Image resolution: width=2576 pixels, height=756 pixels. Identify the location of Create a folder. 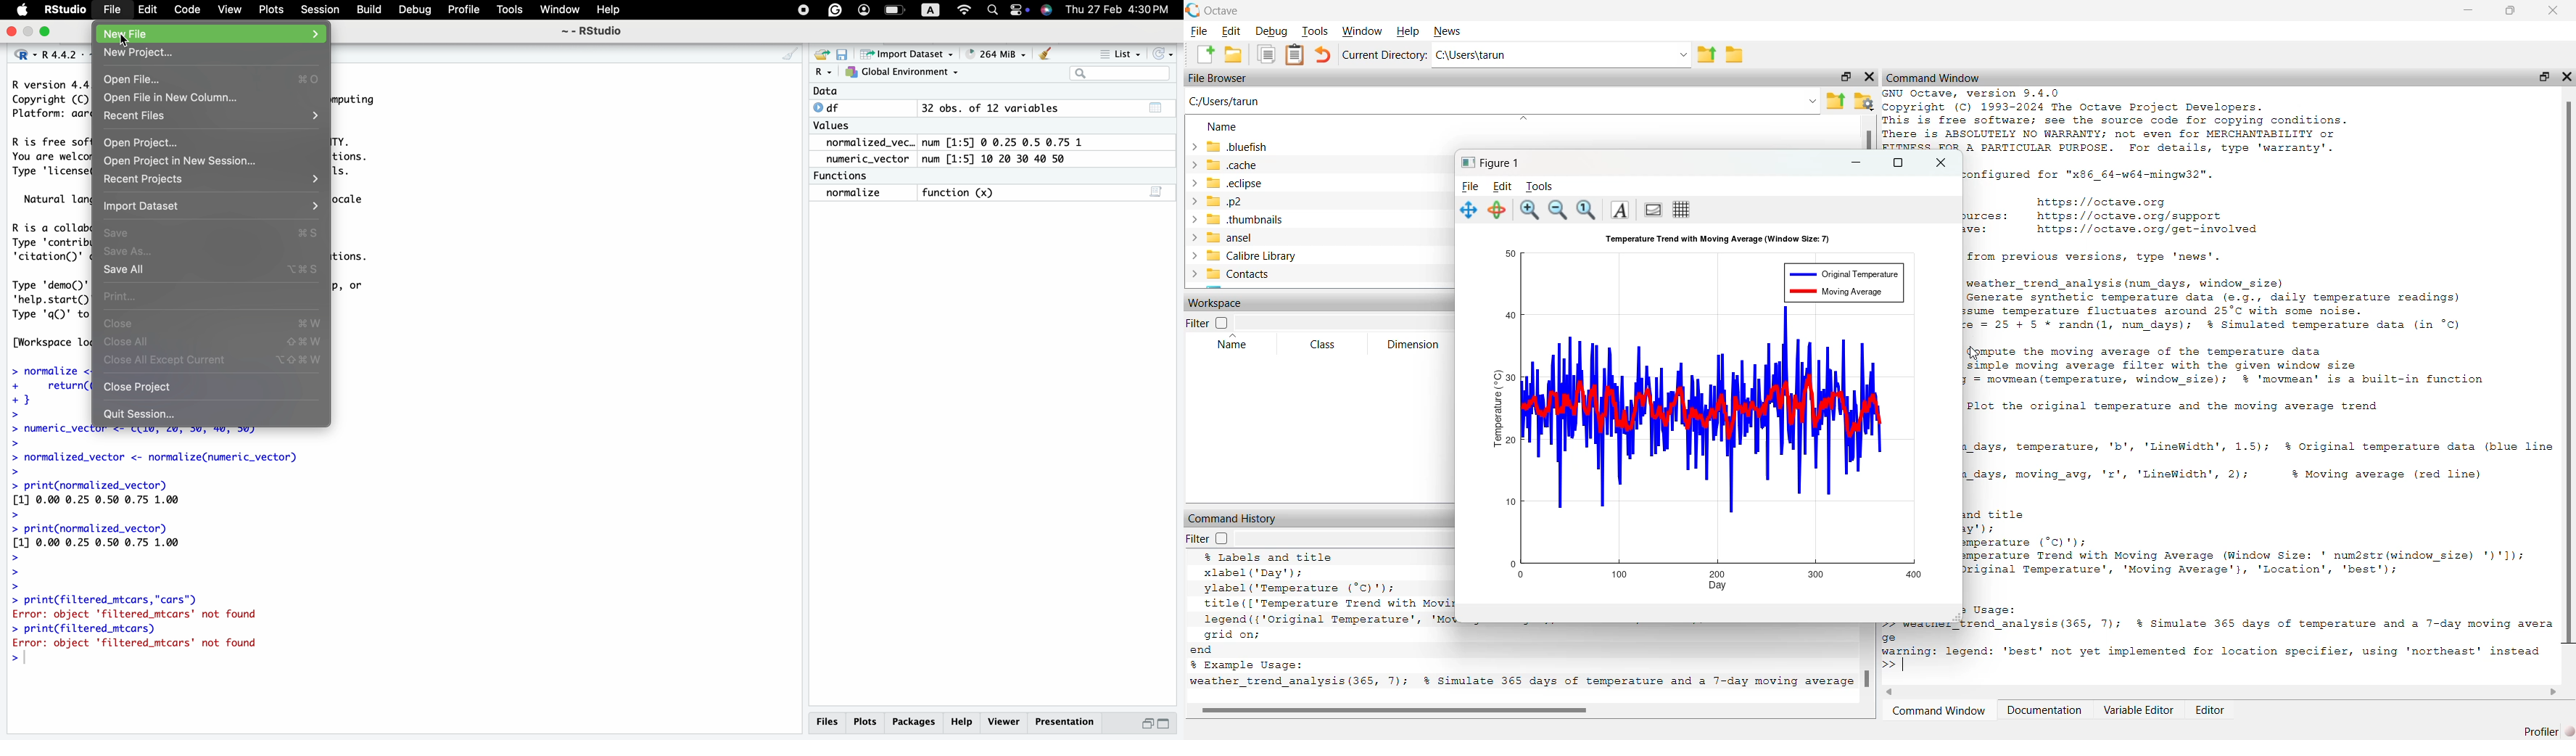
(1737, 55).